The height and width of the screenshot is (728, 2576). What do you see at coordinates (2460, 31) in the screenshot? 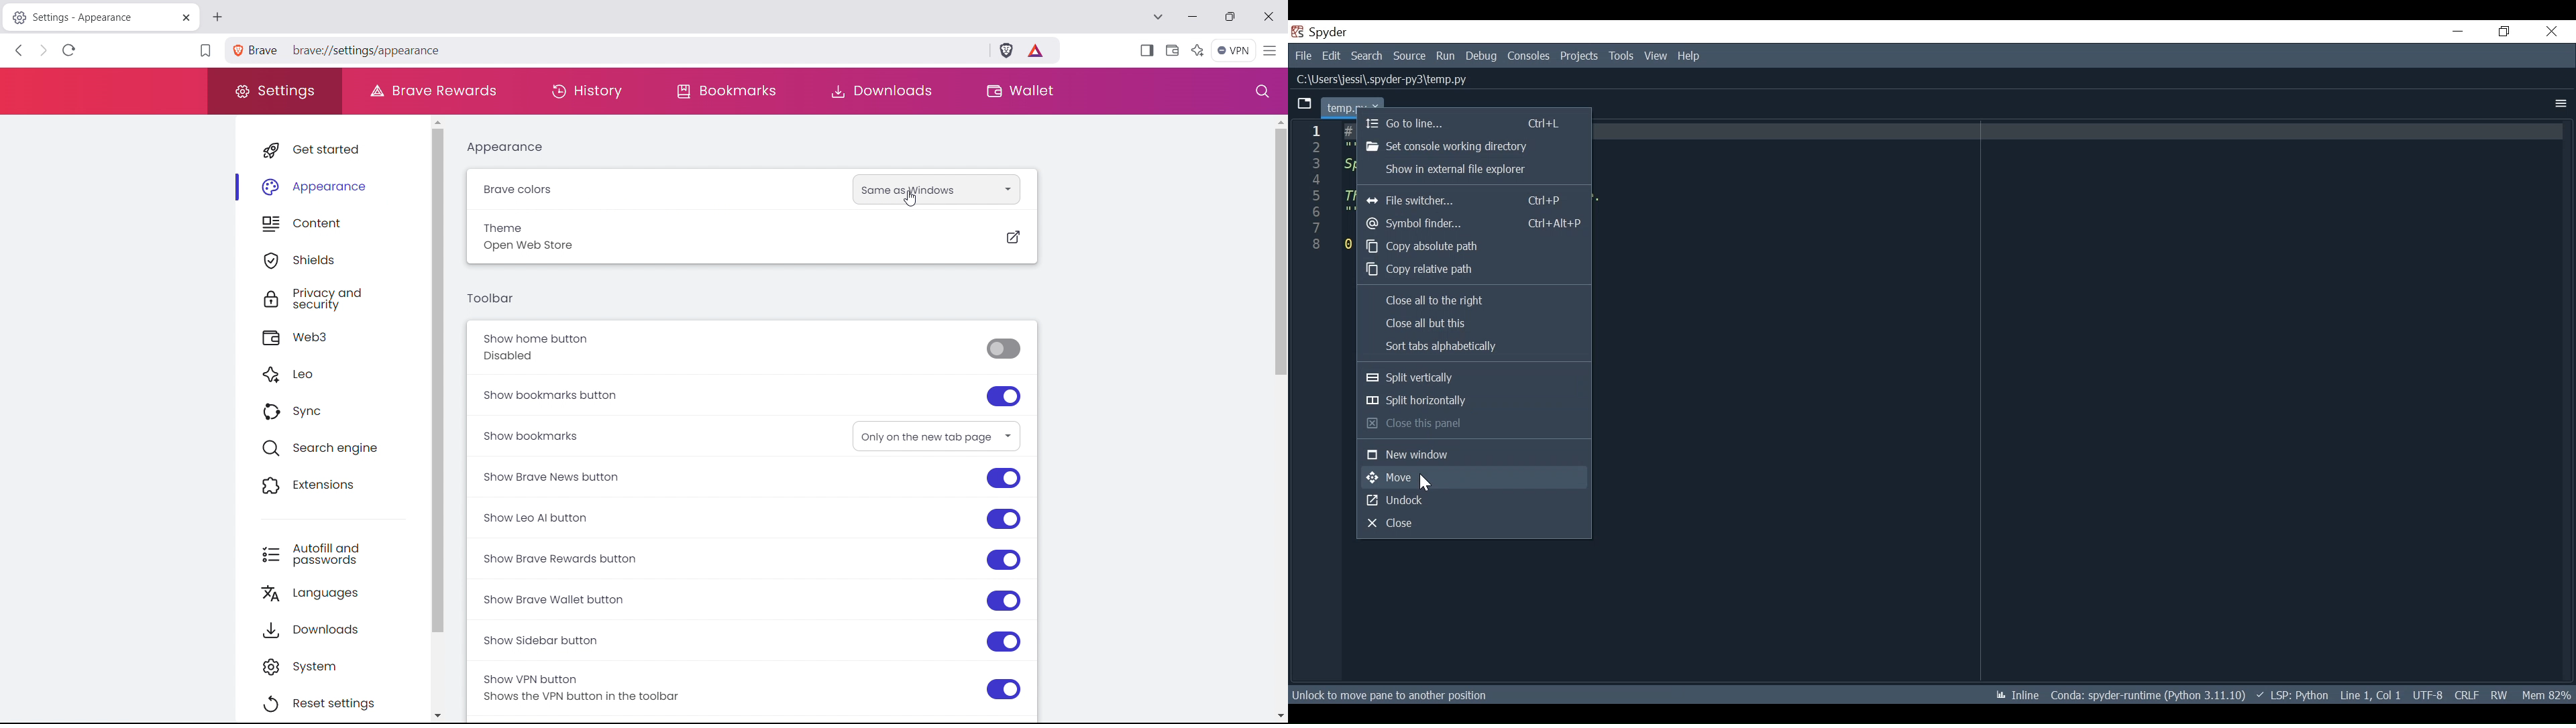
I see `Minimize` at bounding box center [2460, 31].